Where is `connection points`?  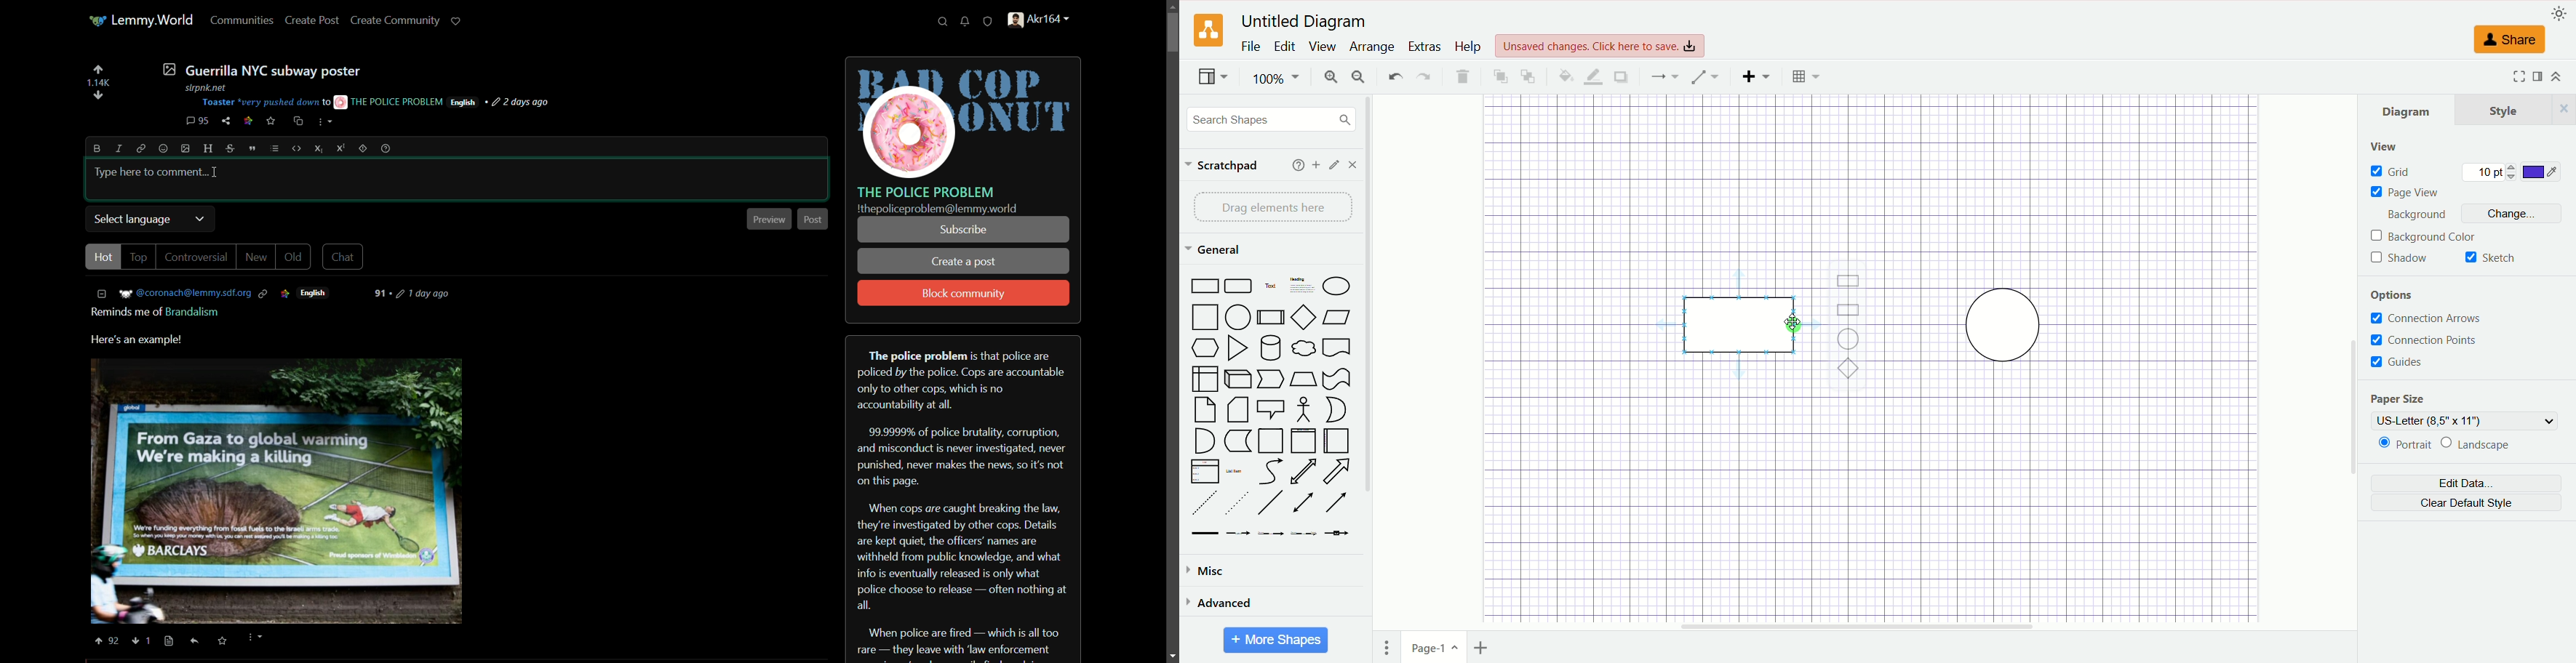
connection points is located at coordinates (2423, 339).